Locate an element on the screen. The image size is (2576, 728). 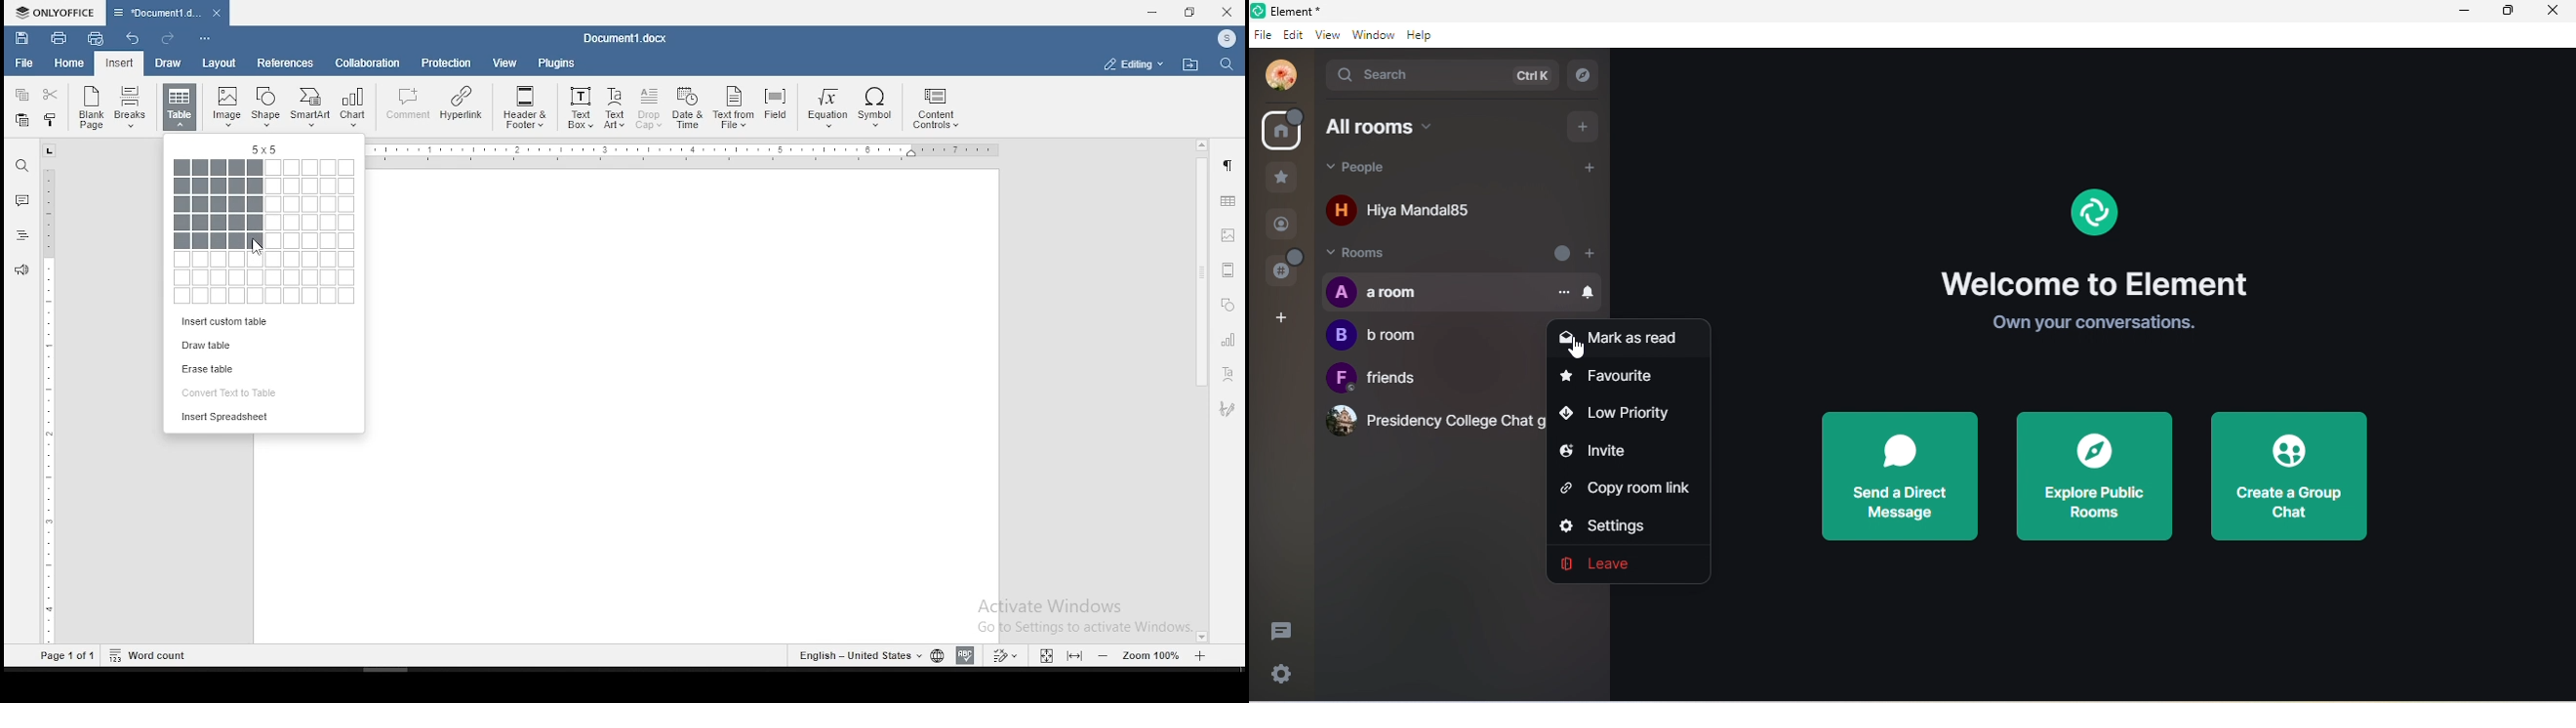
scrollbar is located at coordinates (1199, 391).